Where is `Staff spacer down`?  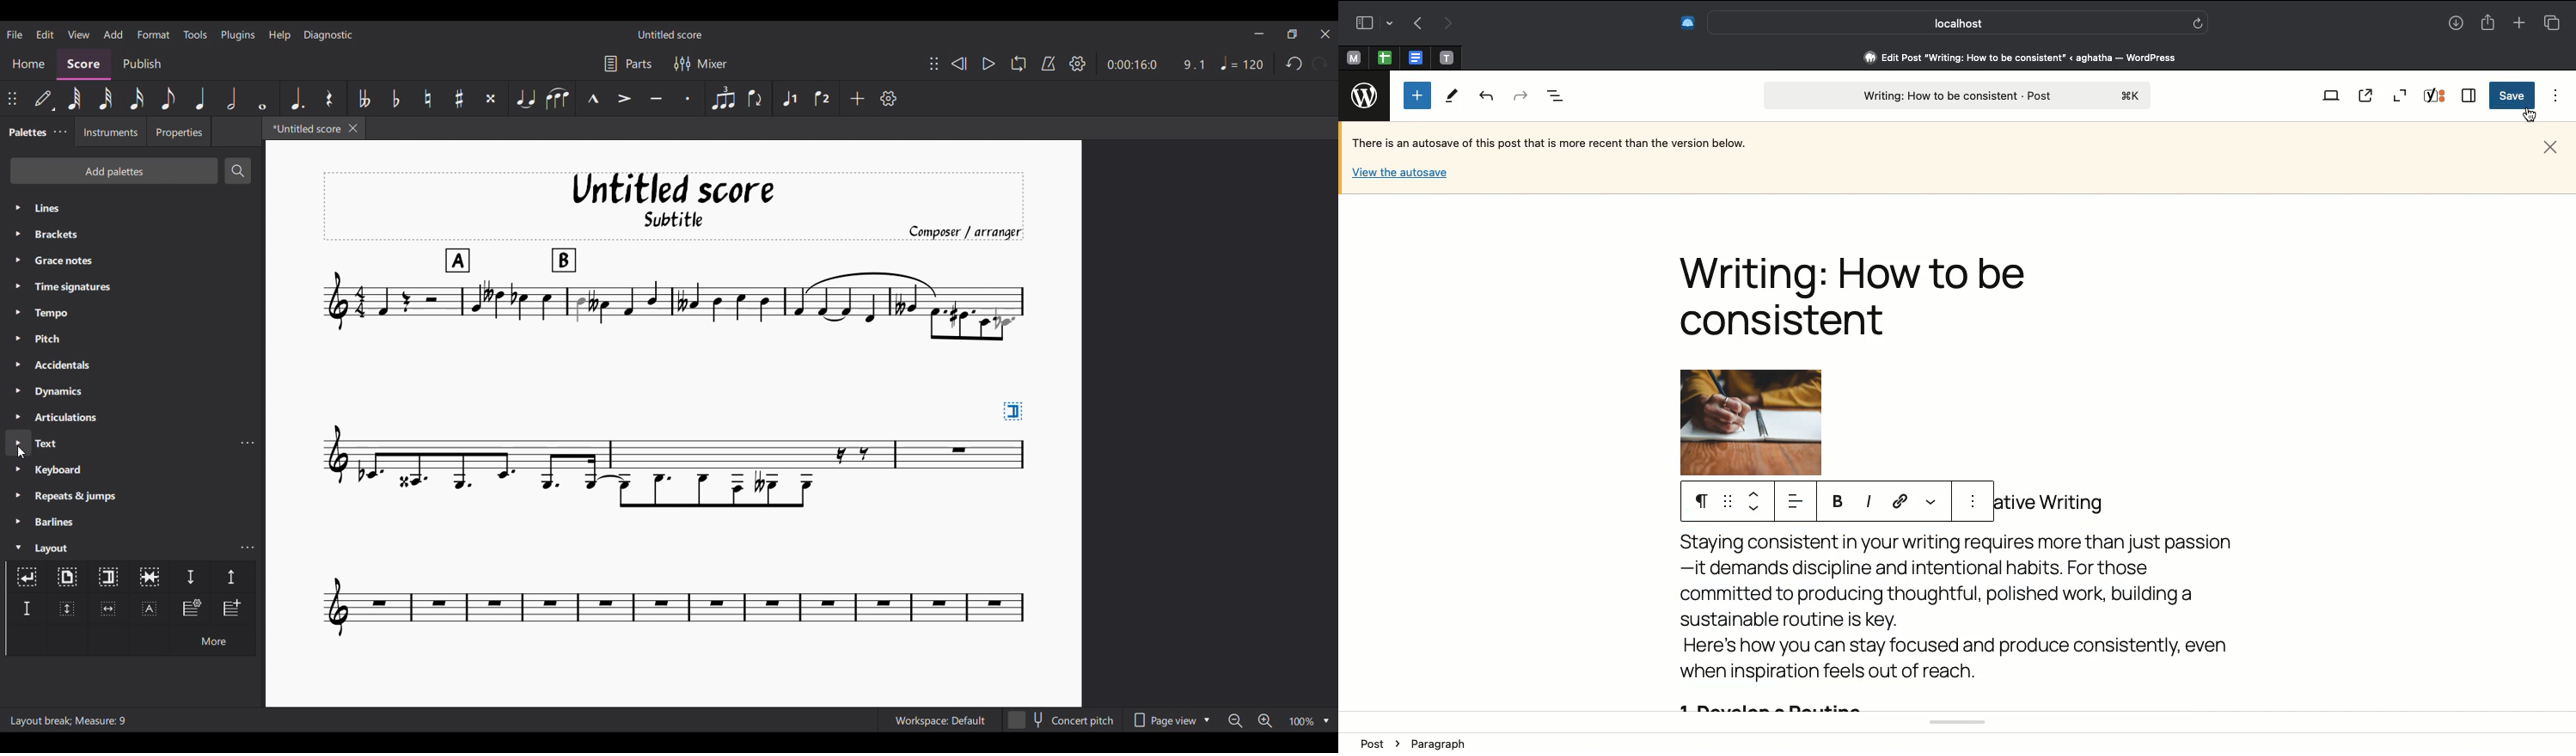 Staff spacer down is located at coordinates (190, 577).